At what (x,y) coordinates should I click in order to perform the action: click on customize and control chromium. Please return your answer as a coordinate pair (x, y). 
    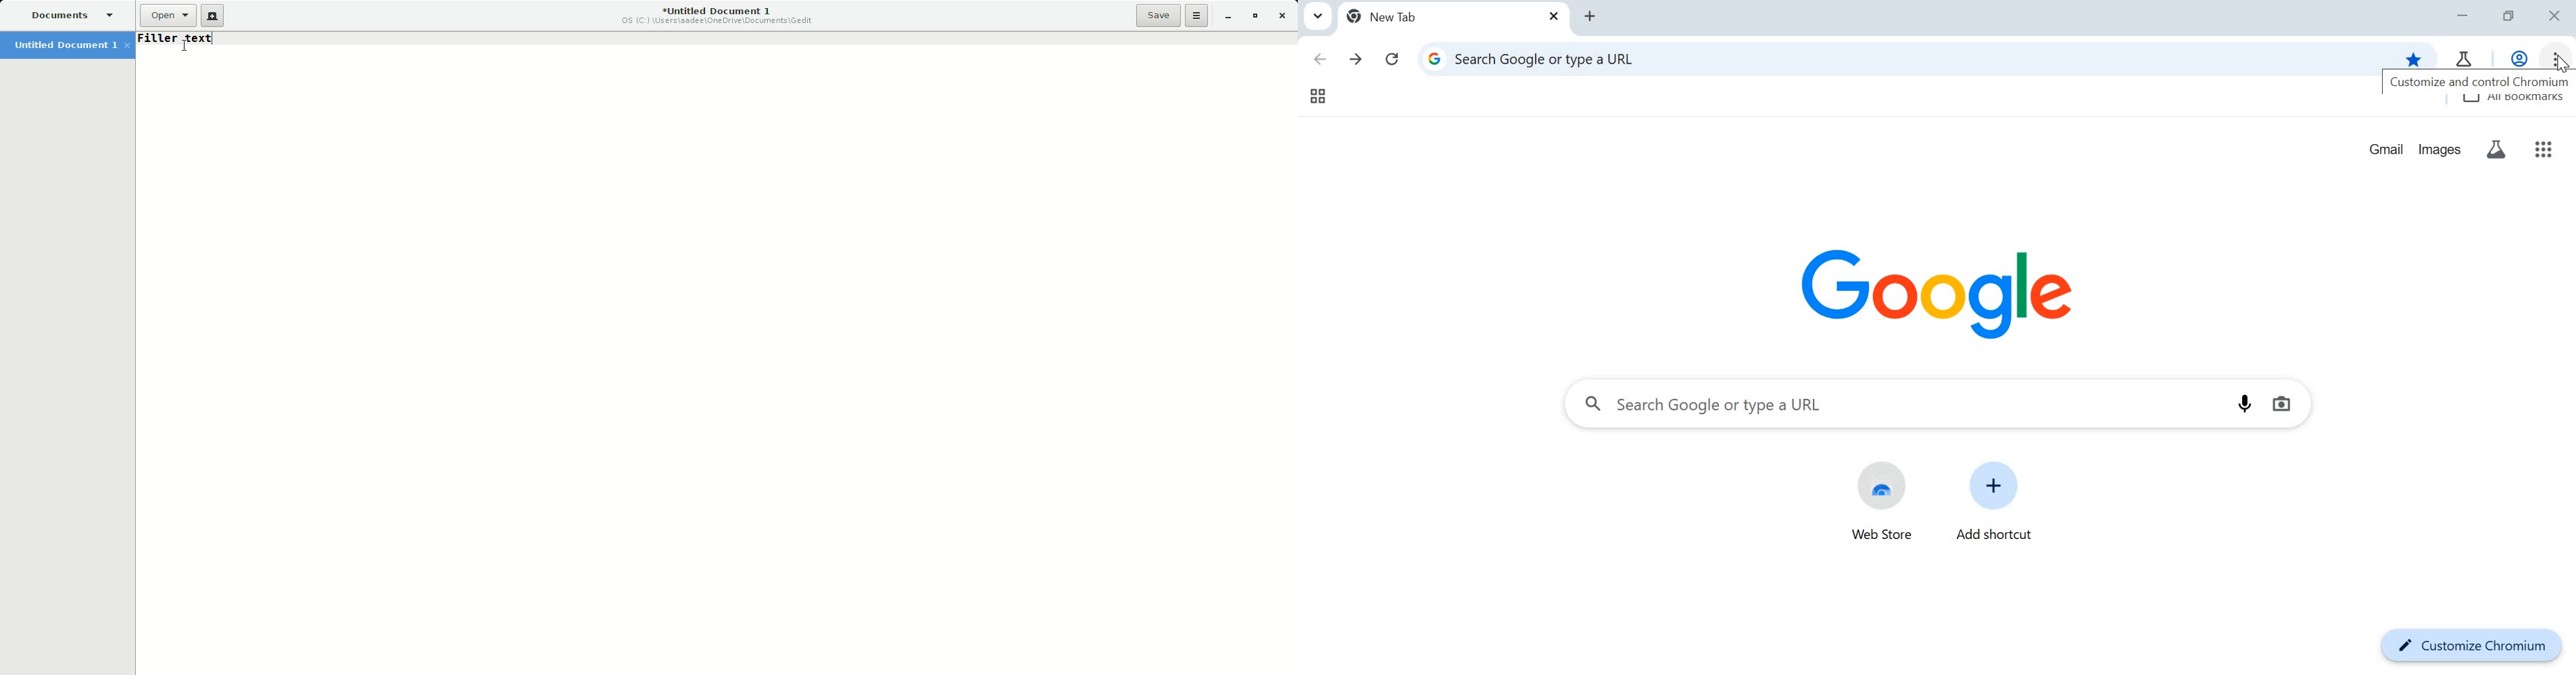
    Looking at the image, I should click on (2481, 83).